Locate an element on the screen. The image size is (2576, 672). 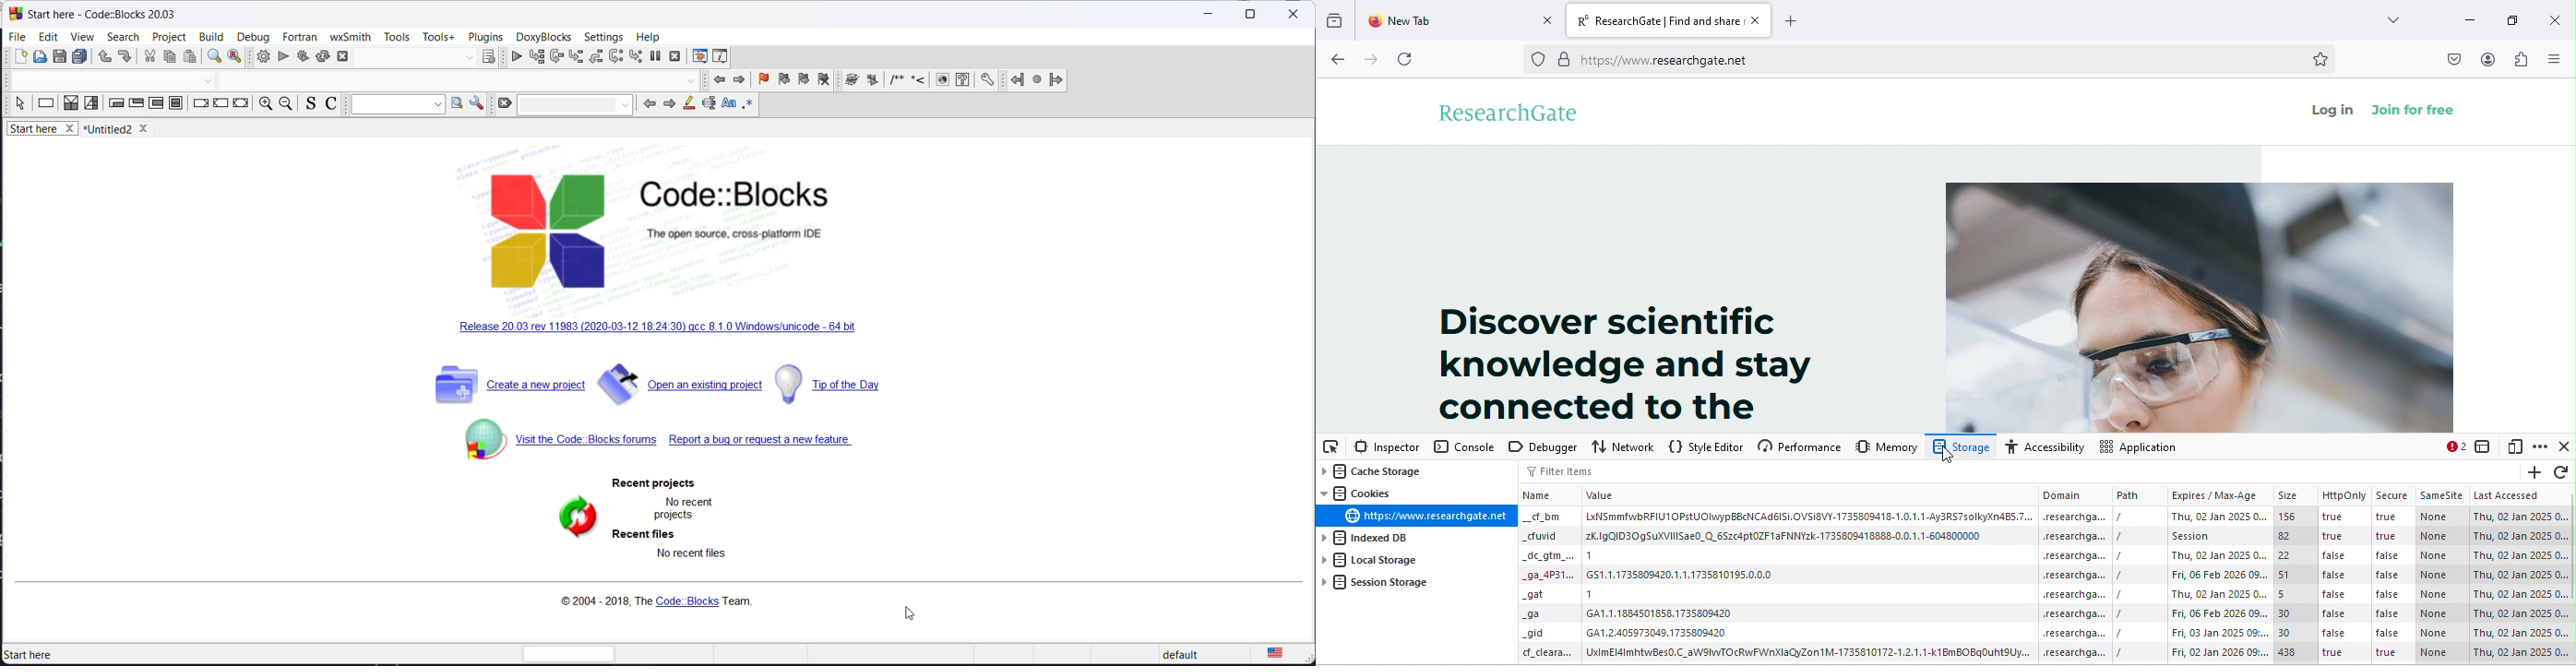
wxSmith is located at coordinates (350, 36).